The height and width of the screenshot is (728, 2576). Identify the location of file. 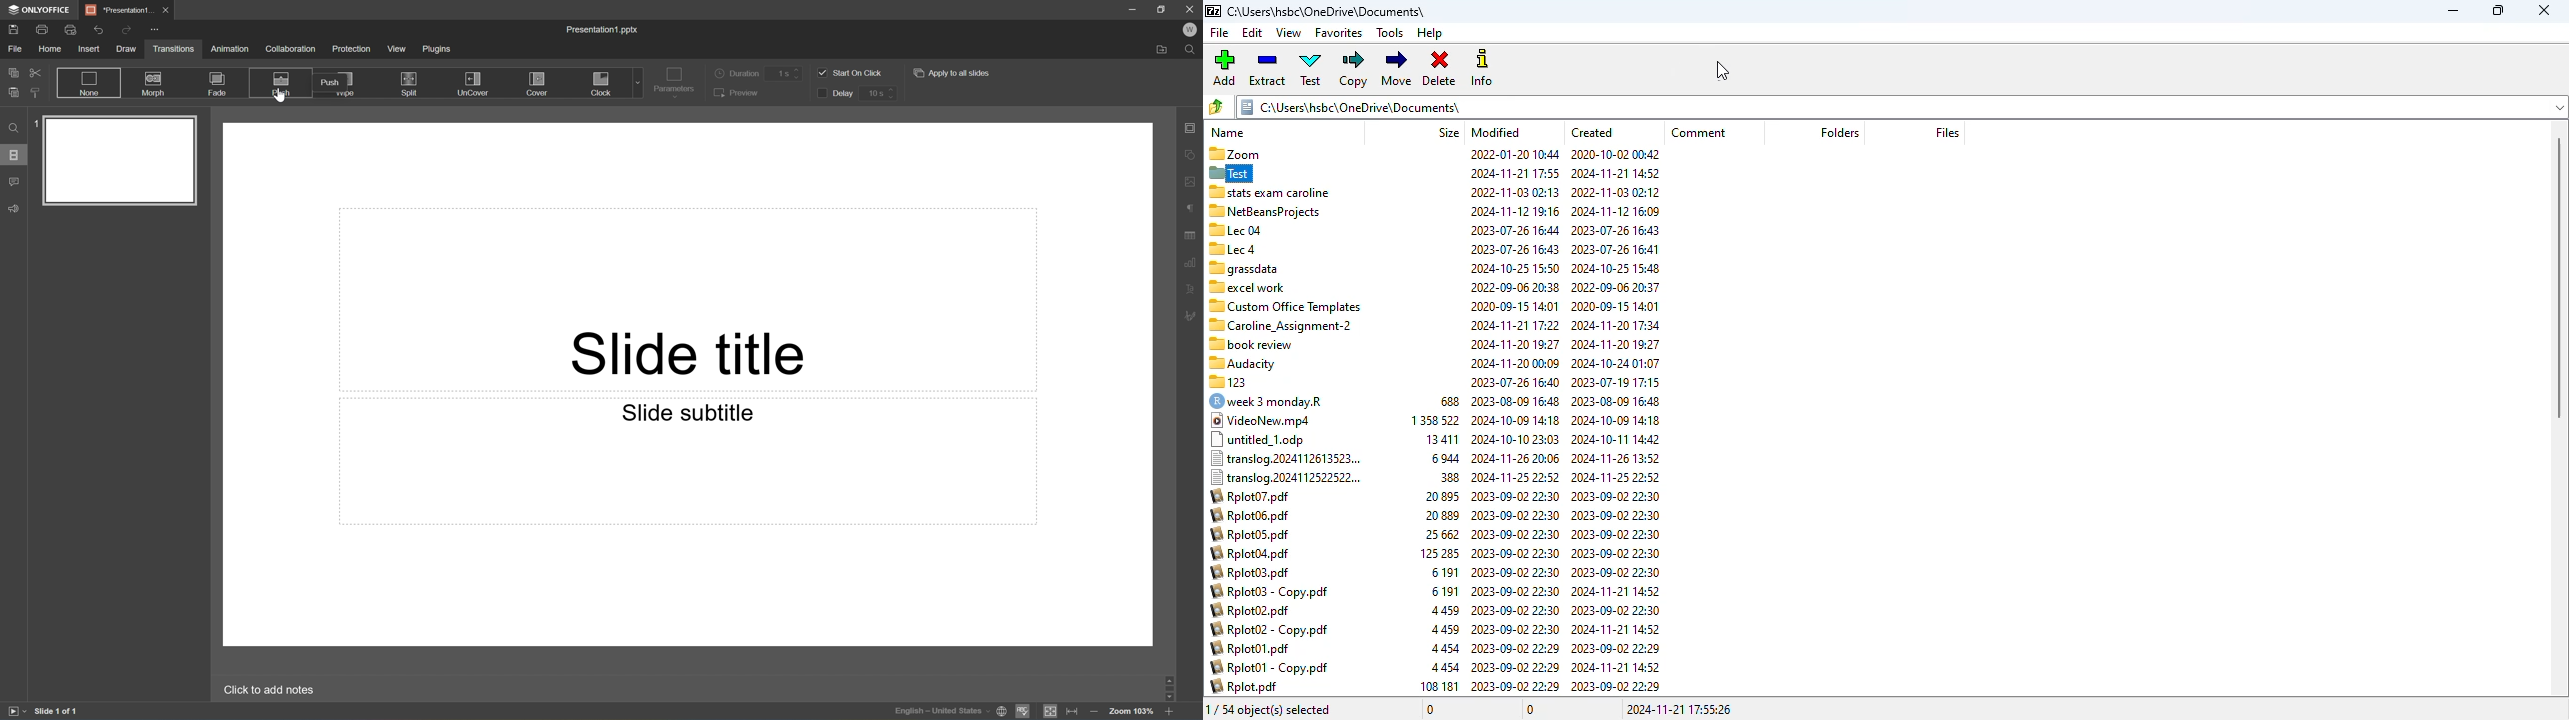
(1219, 33).